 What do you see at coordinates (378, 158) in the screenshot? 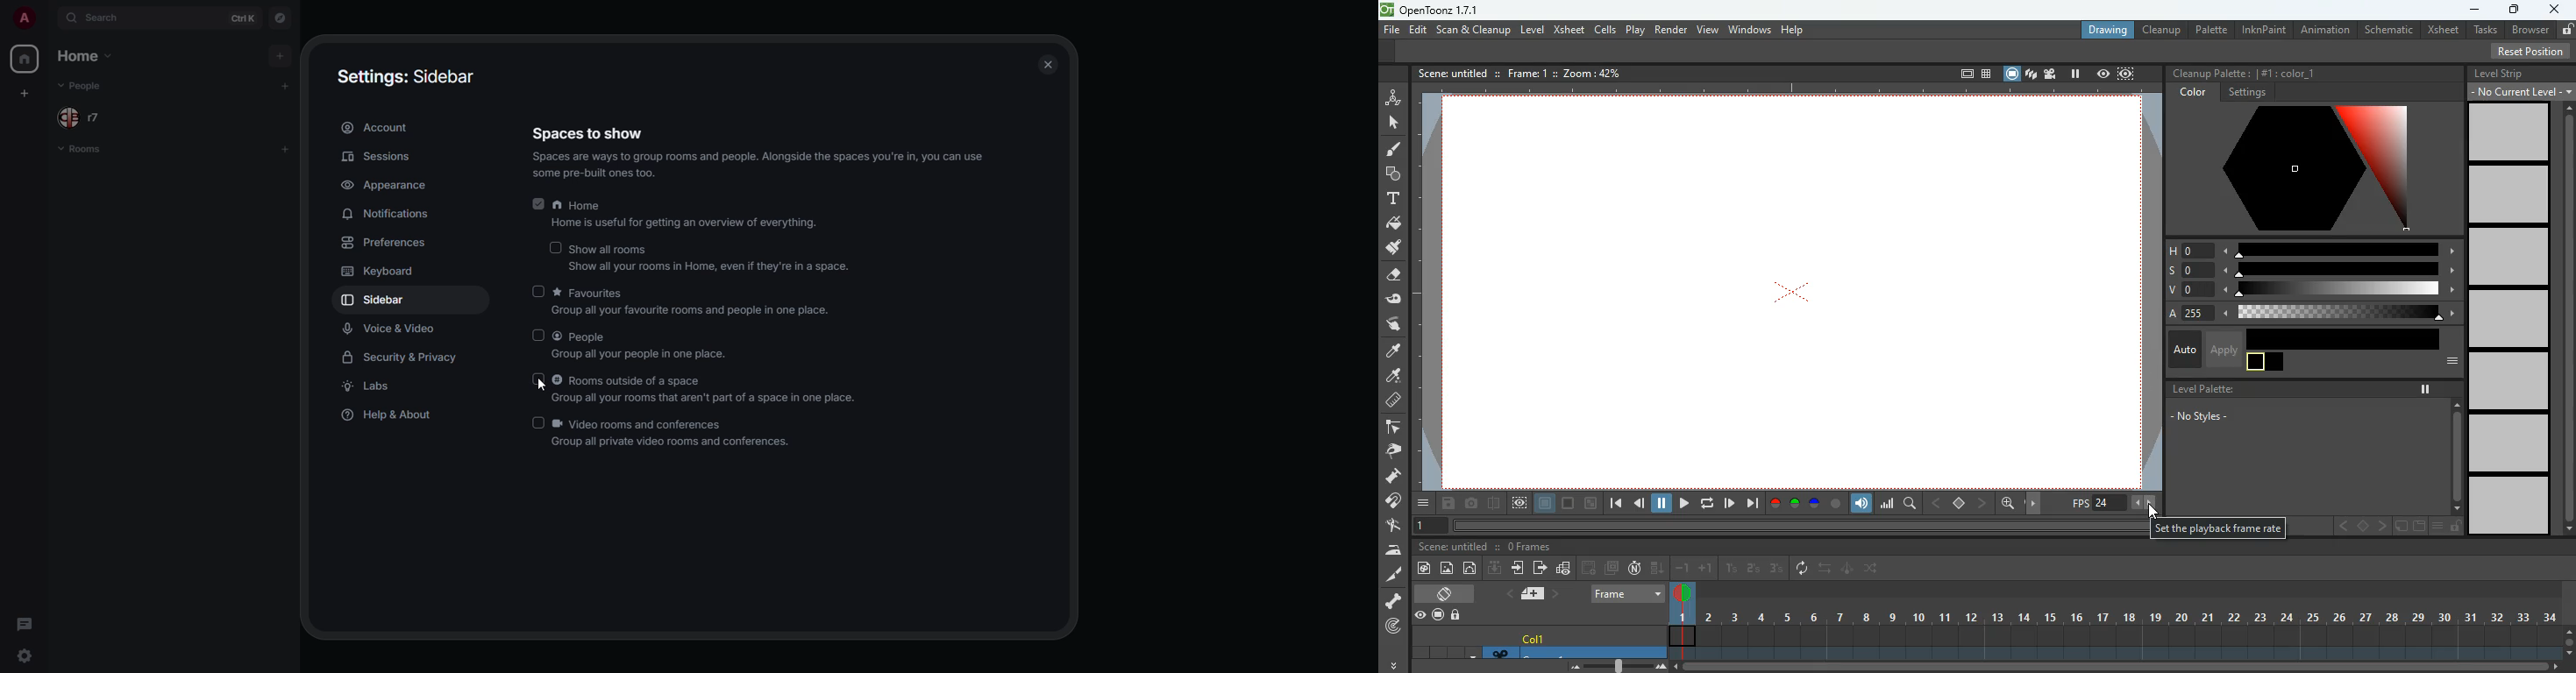
I see `sessions` at bounding box center [378, 158].